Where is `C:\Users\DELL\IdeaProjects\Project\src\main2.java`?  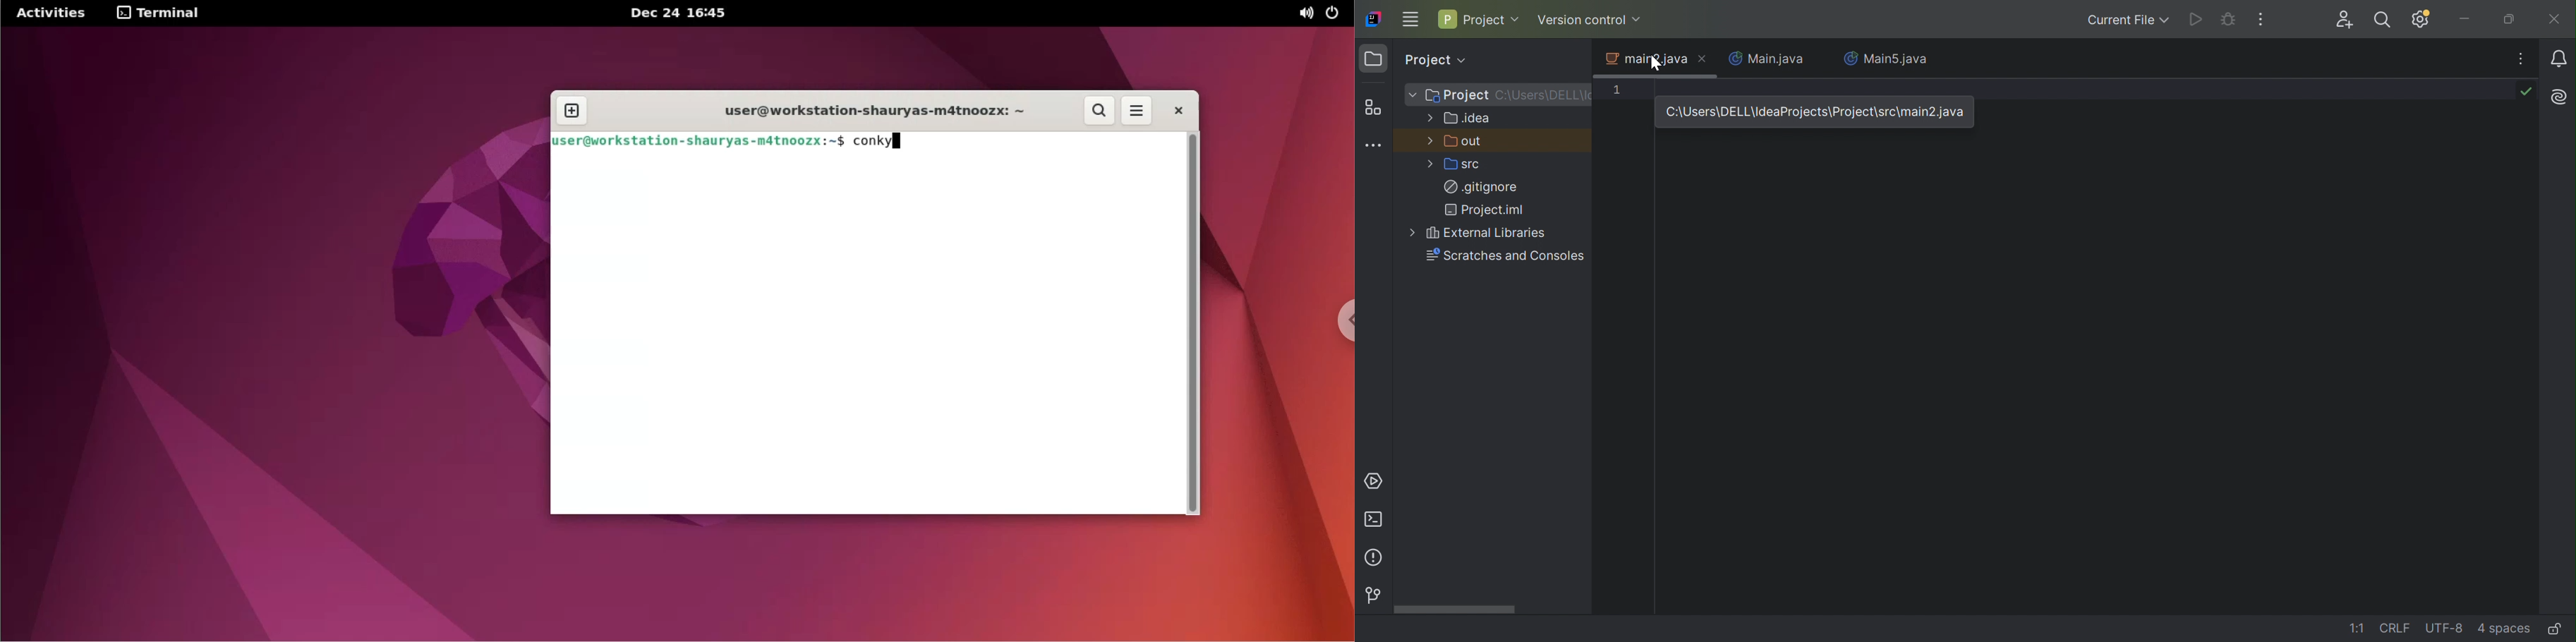 C:\Users\DELL\IdeaProjects\Project\src\main2.java is located at coordinates (1818, 113).